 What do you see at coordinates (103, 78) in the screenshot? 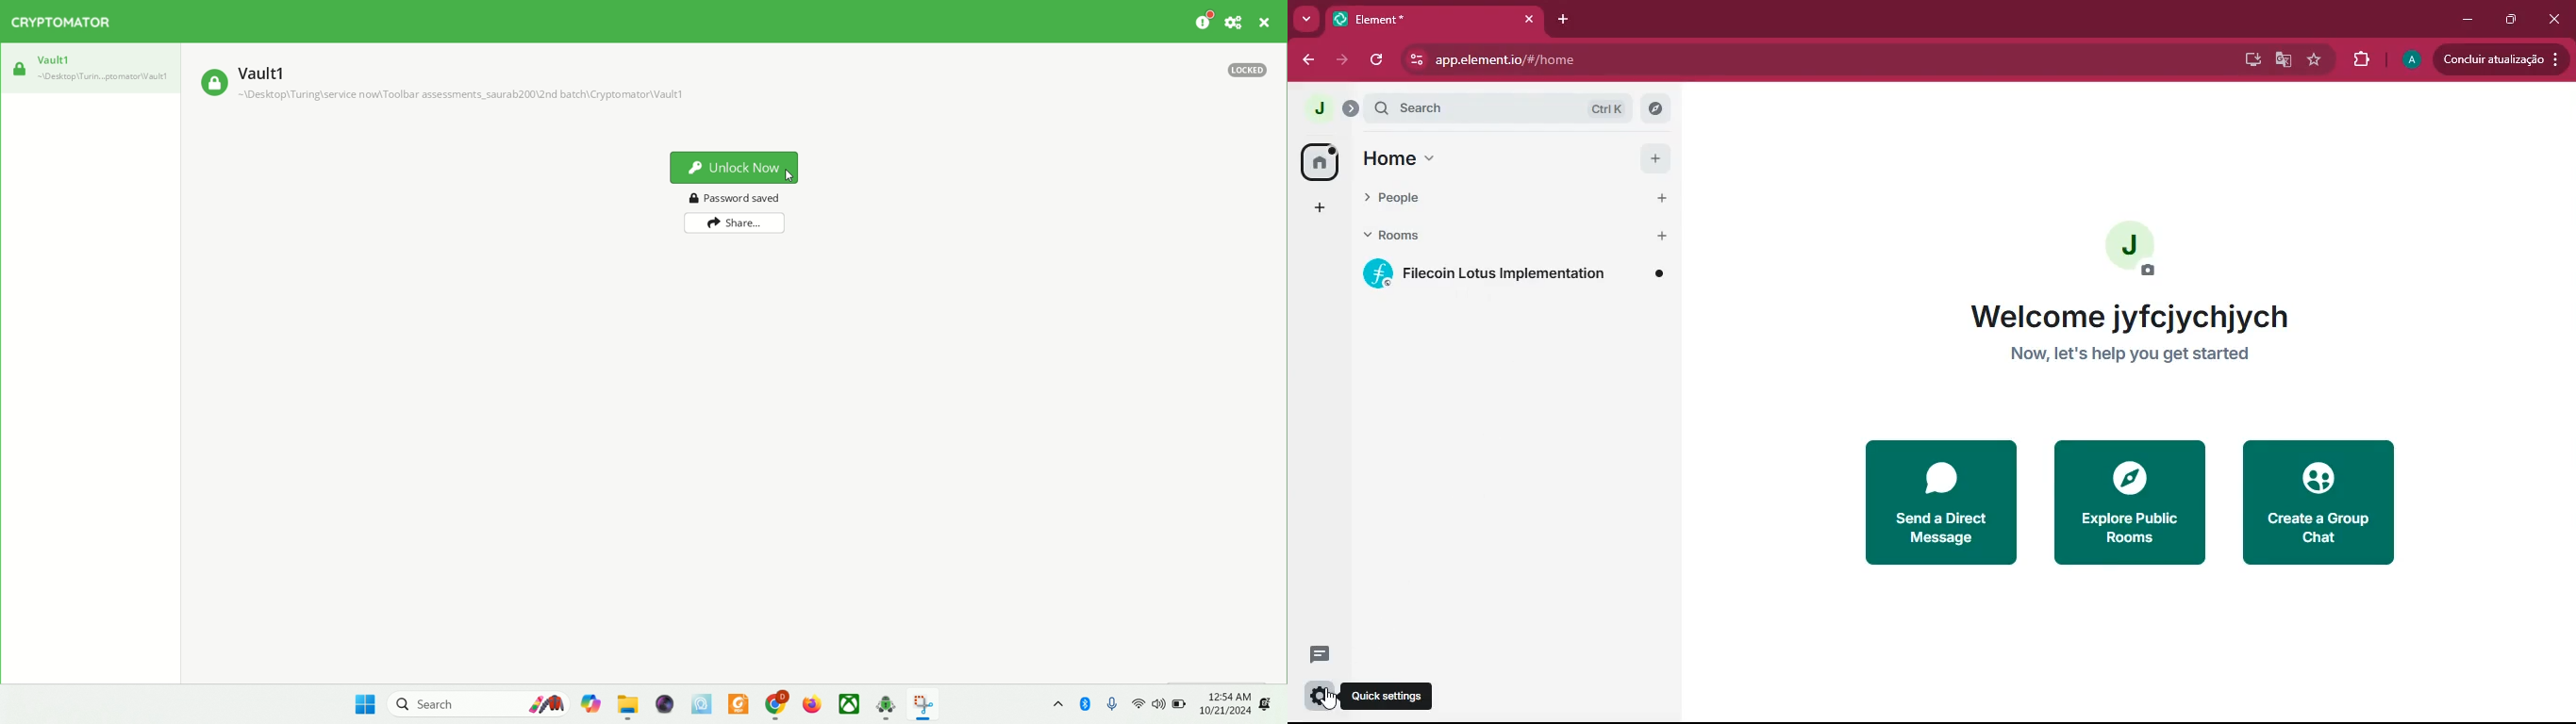
I see `vault1 location` at bounding box center [103, 78].